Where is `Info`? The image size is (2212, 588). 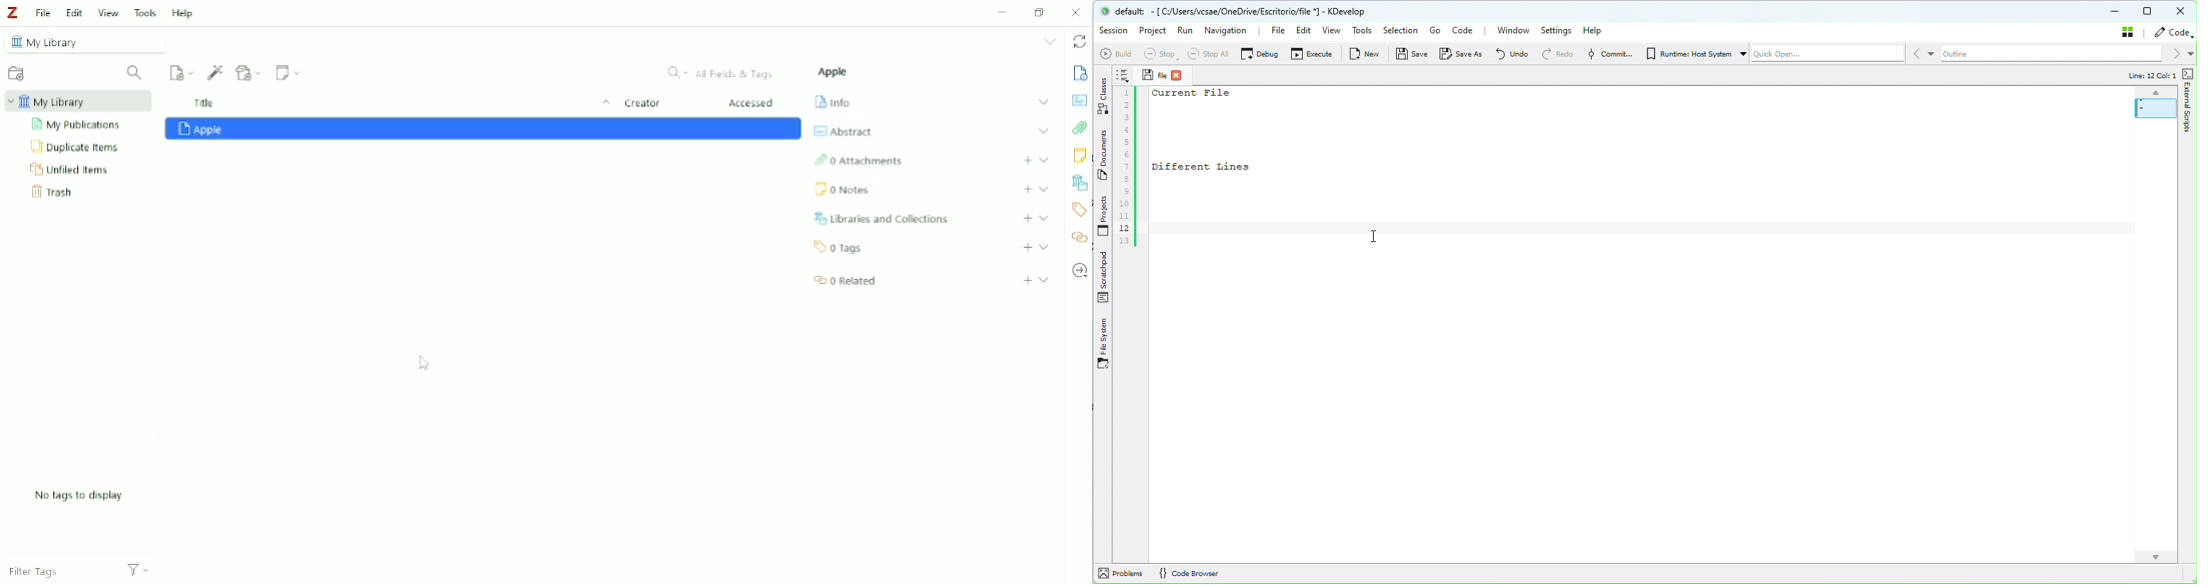 Info is located at coordinates (834, 102).